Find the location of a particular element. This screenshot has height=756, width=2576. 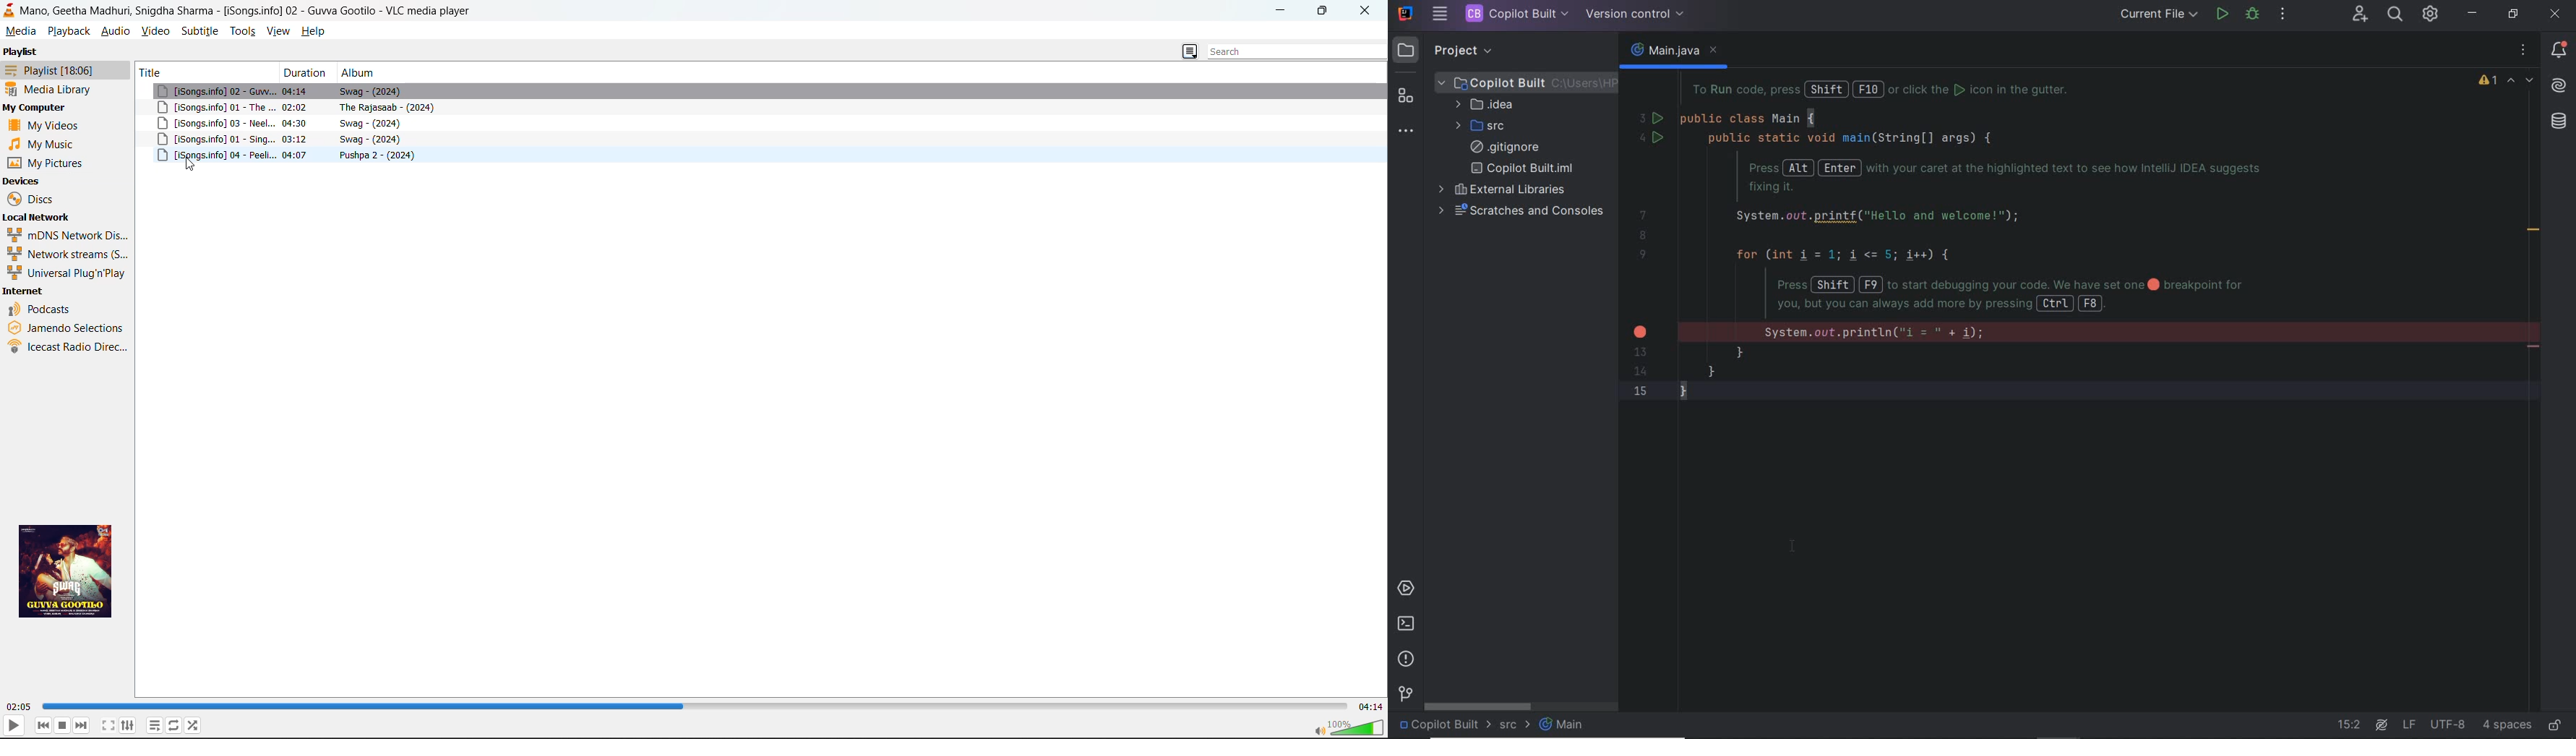

music is located at coordinates (44, 144).